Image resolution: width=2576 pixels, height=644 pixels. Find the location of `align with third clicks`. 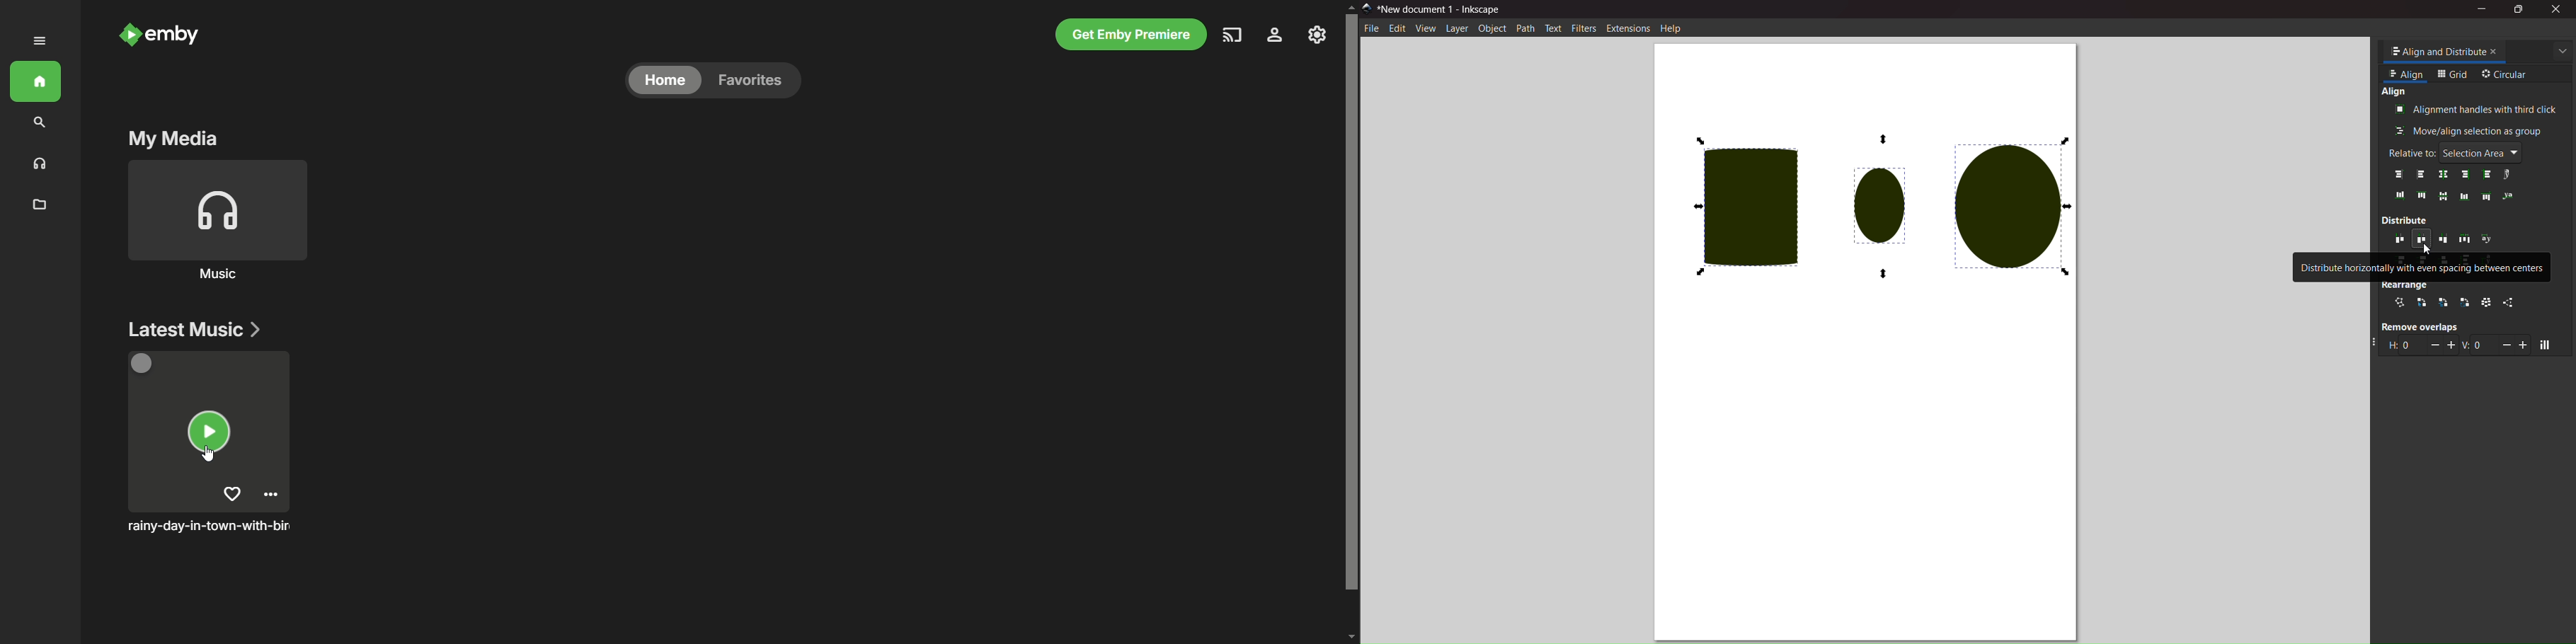

align with third clicks is located at coordinates (2481, 110).